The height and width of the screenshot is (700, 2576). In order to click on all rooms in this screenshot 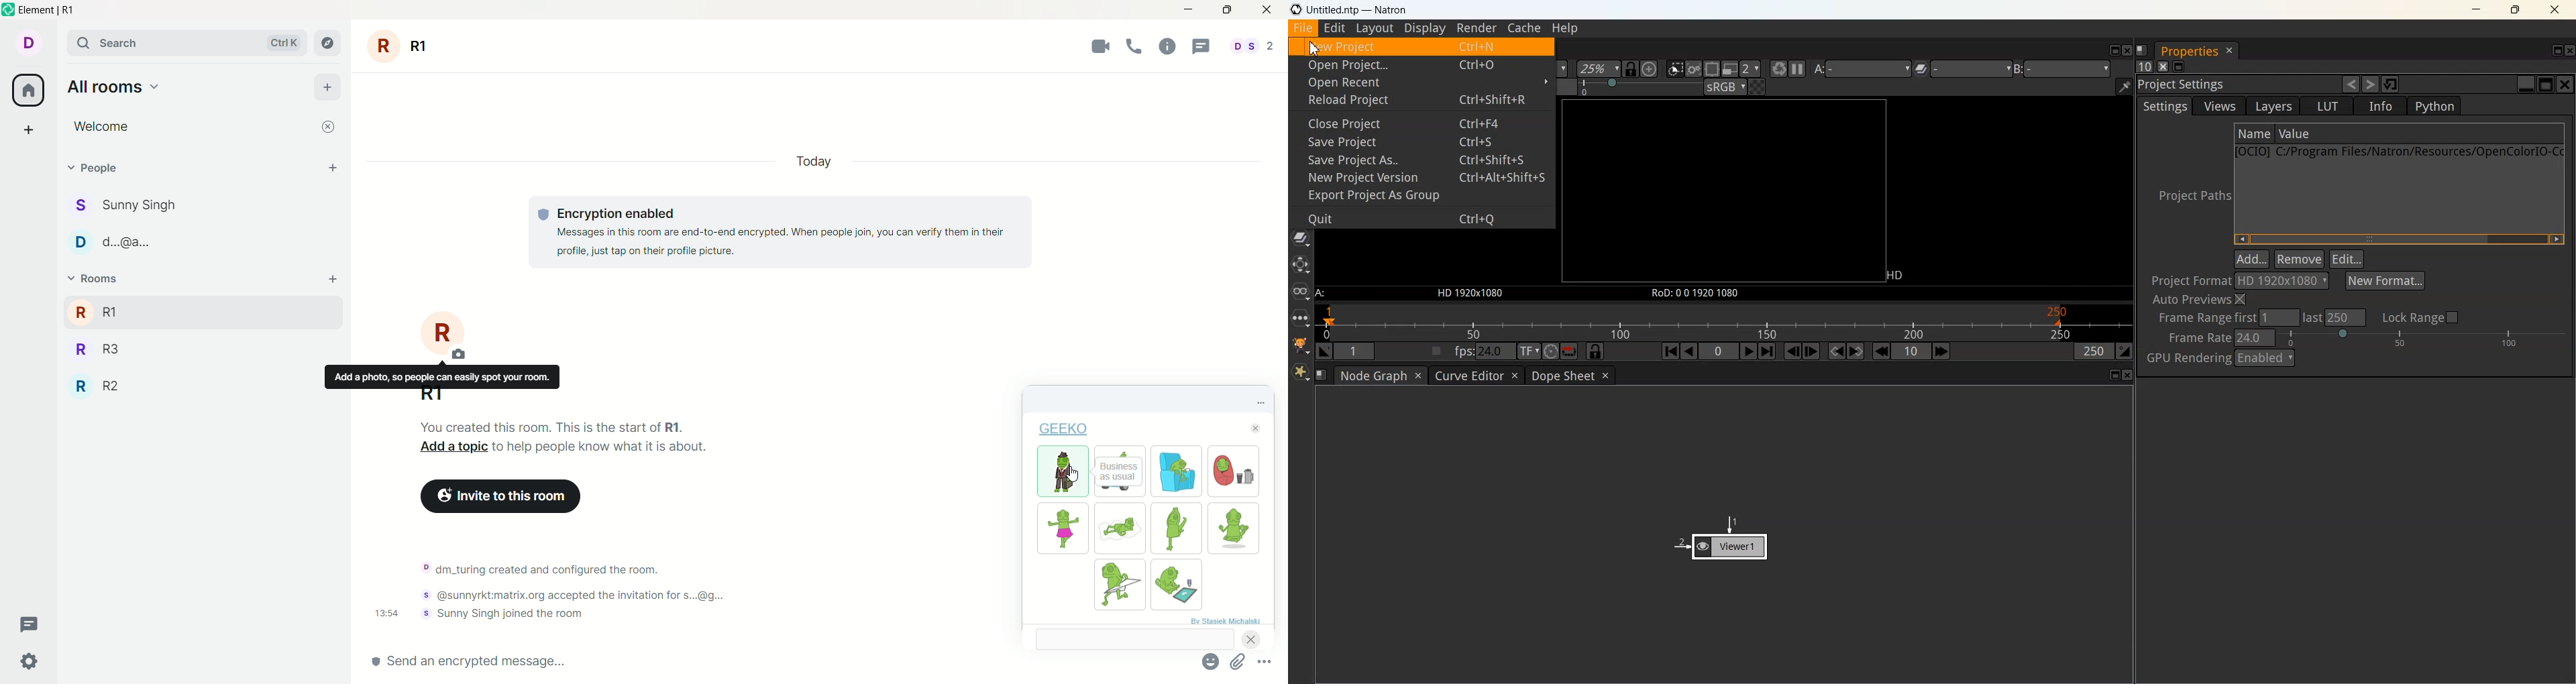, I will do `click(115, 87)`.